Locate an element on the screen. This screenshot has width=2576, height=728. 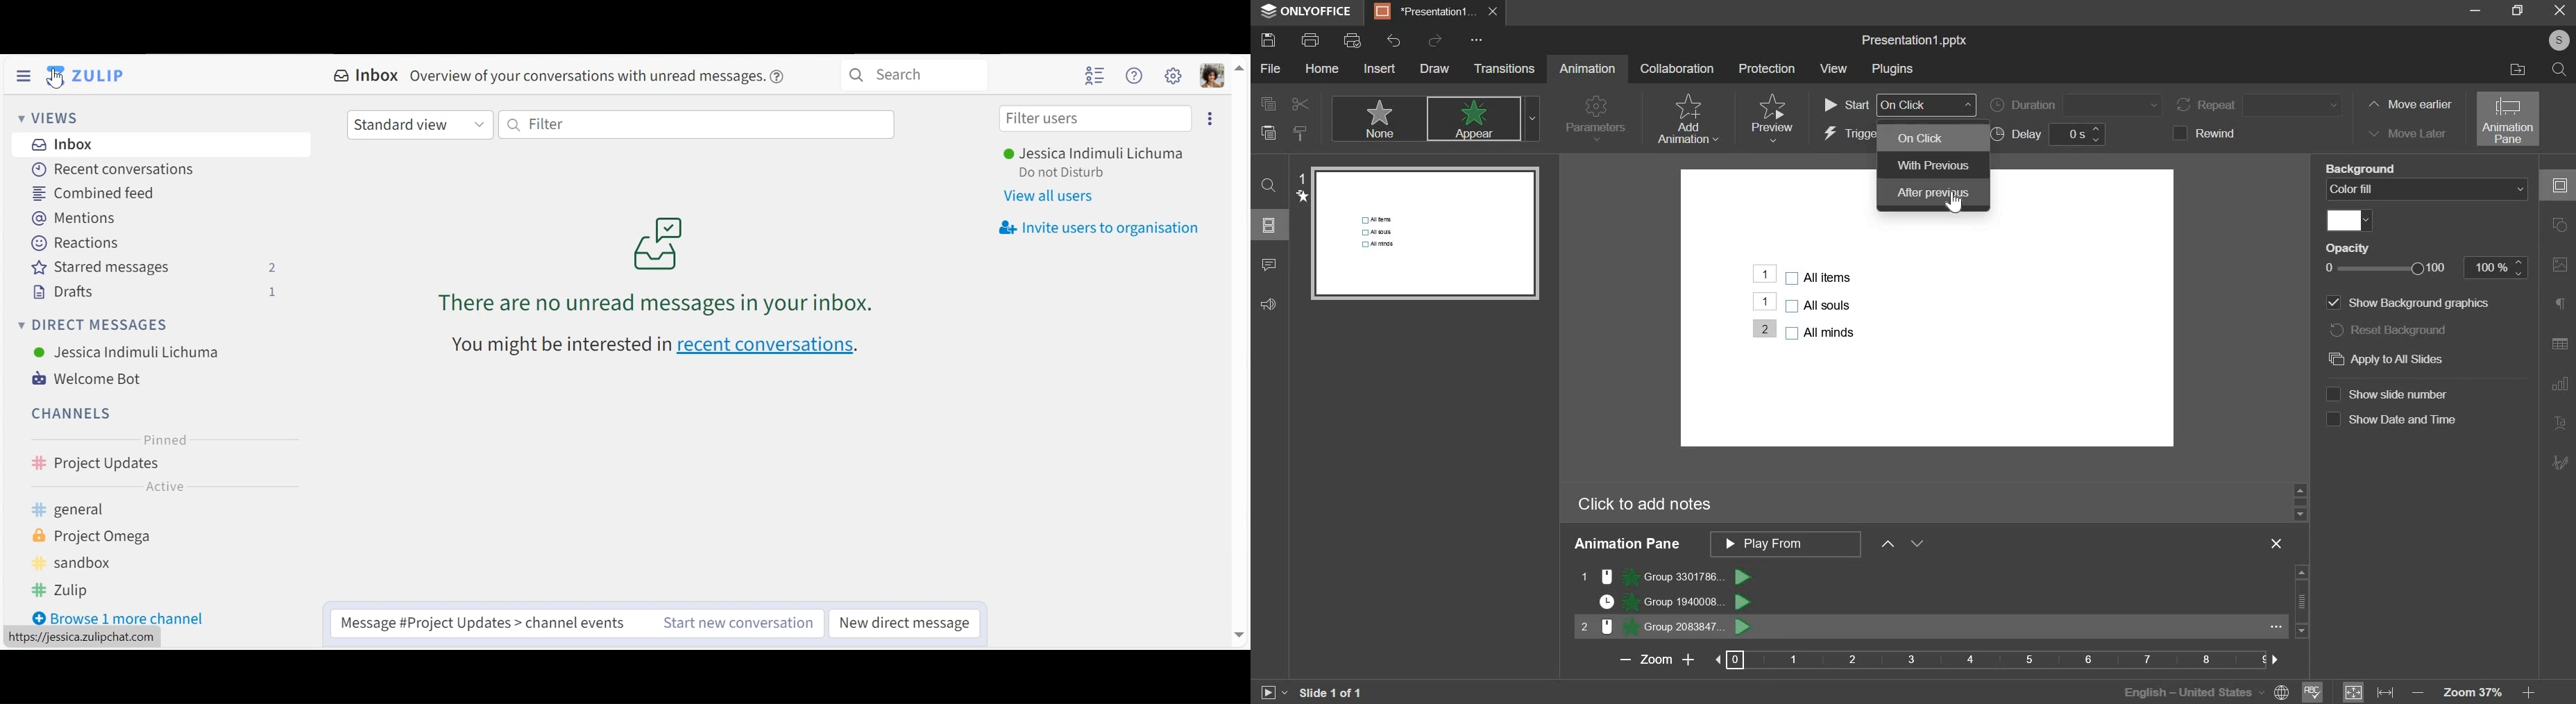
recent conversations. is located at coordinates (774, 347).